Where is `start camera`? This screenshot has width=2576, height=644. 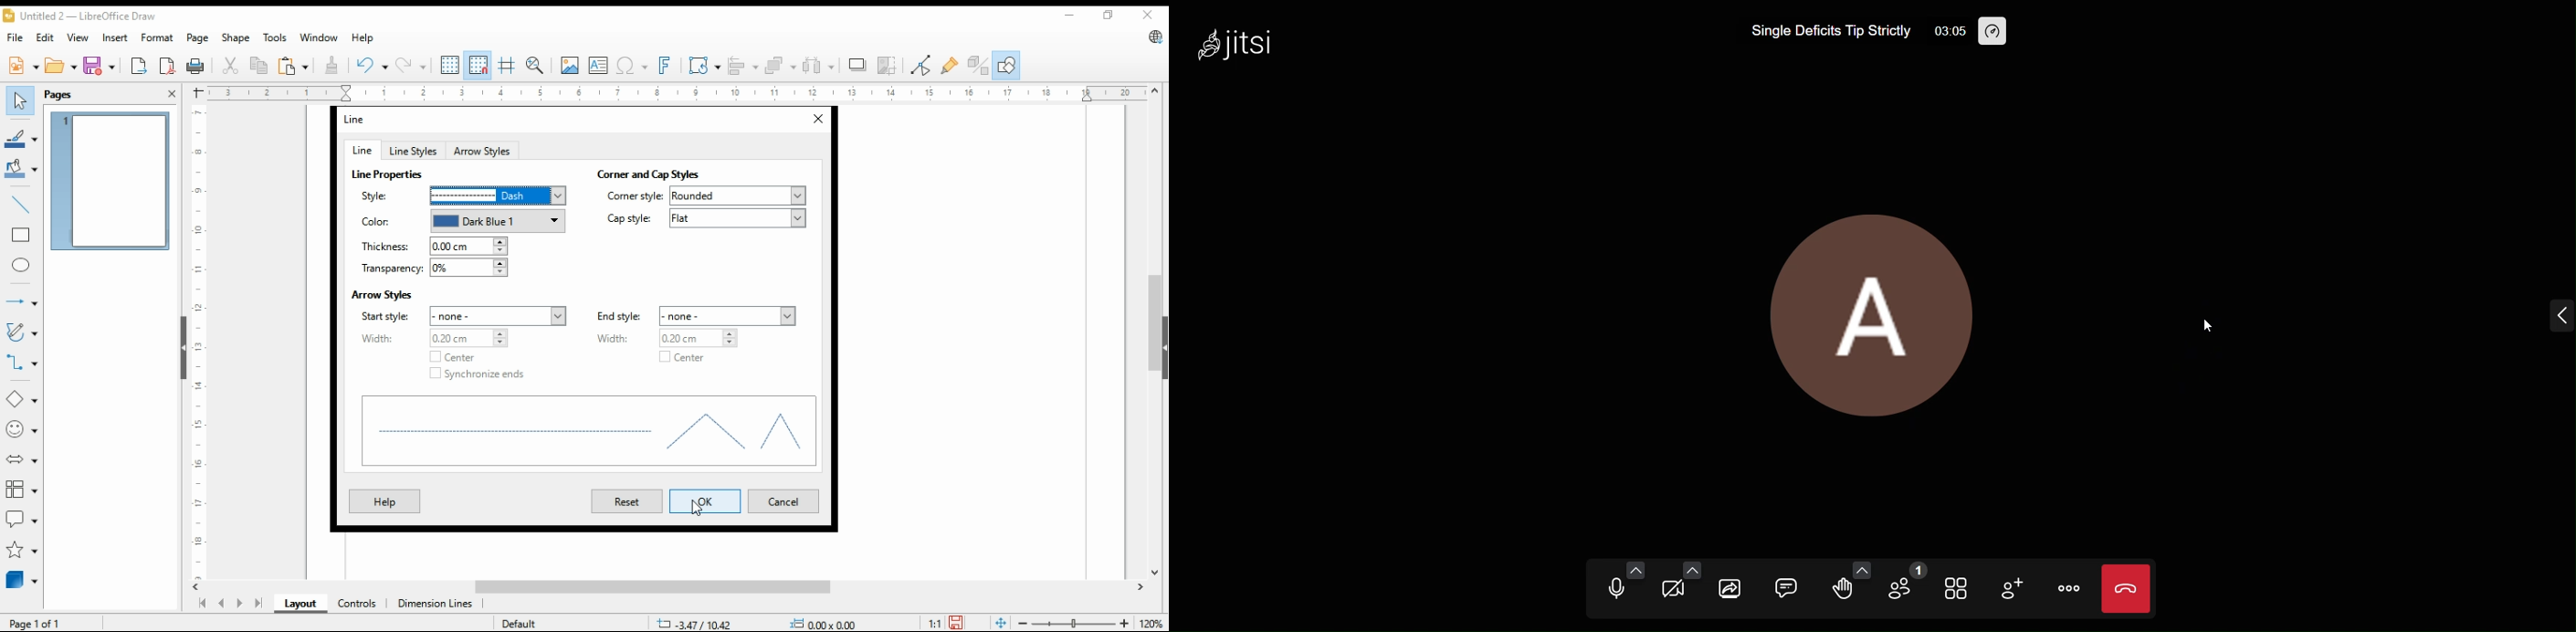 start camera is located at coordinates (1673, 591).